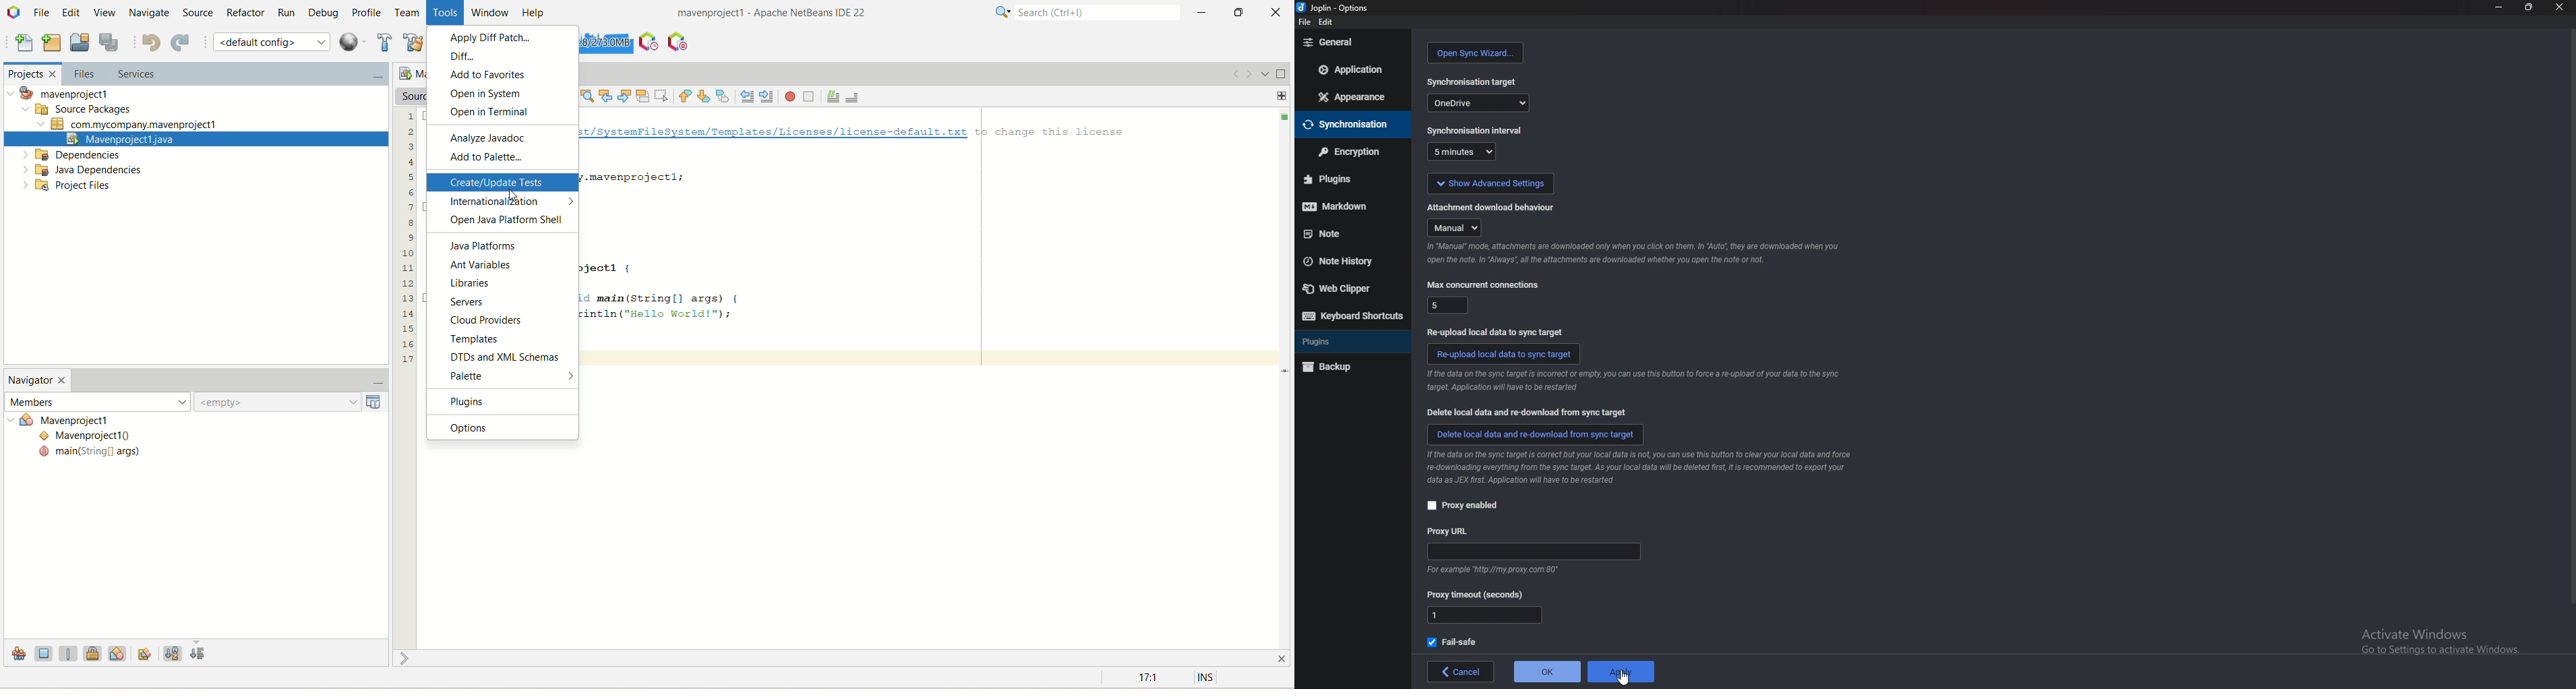  What do you see at coordinates (1282, 94) in the screenshot?
I see `add` at bounding box center [1282, 94].